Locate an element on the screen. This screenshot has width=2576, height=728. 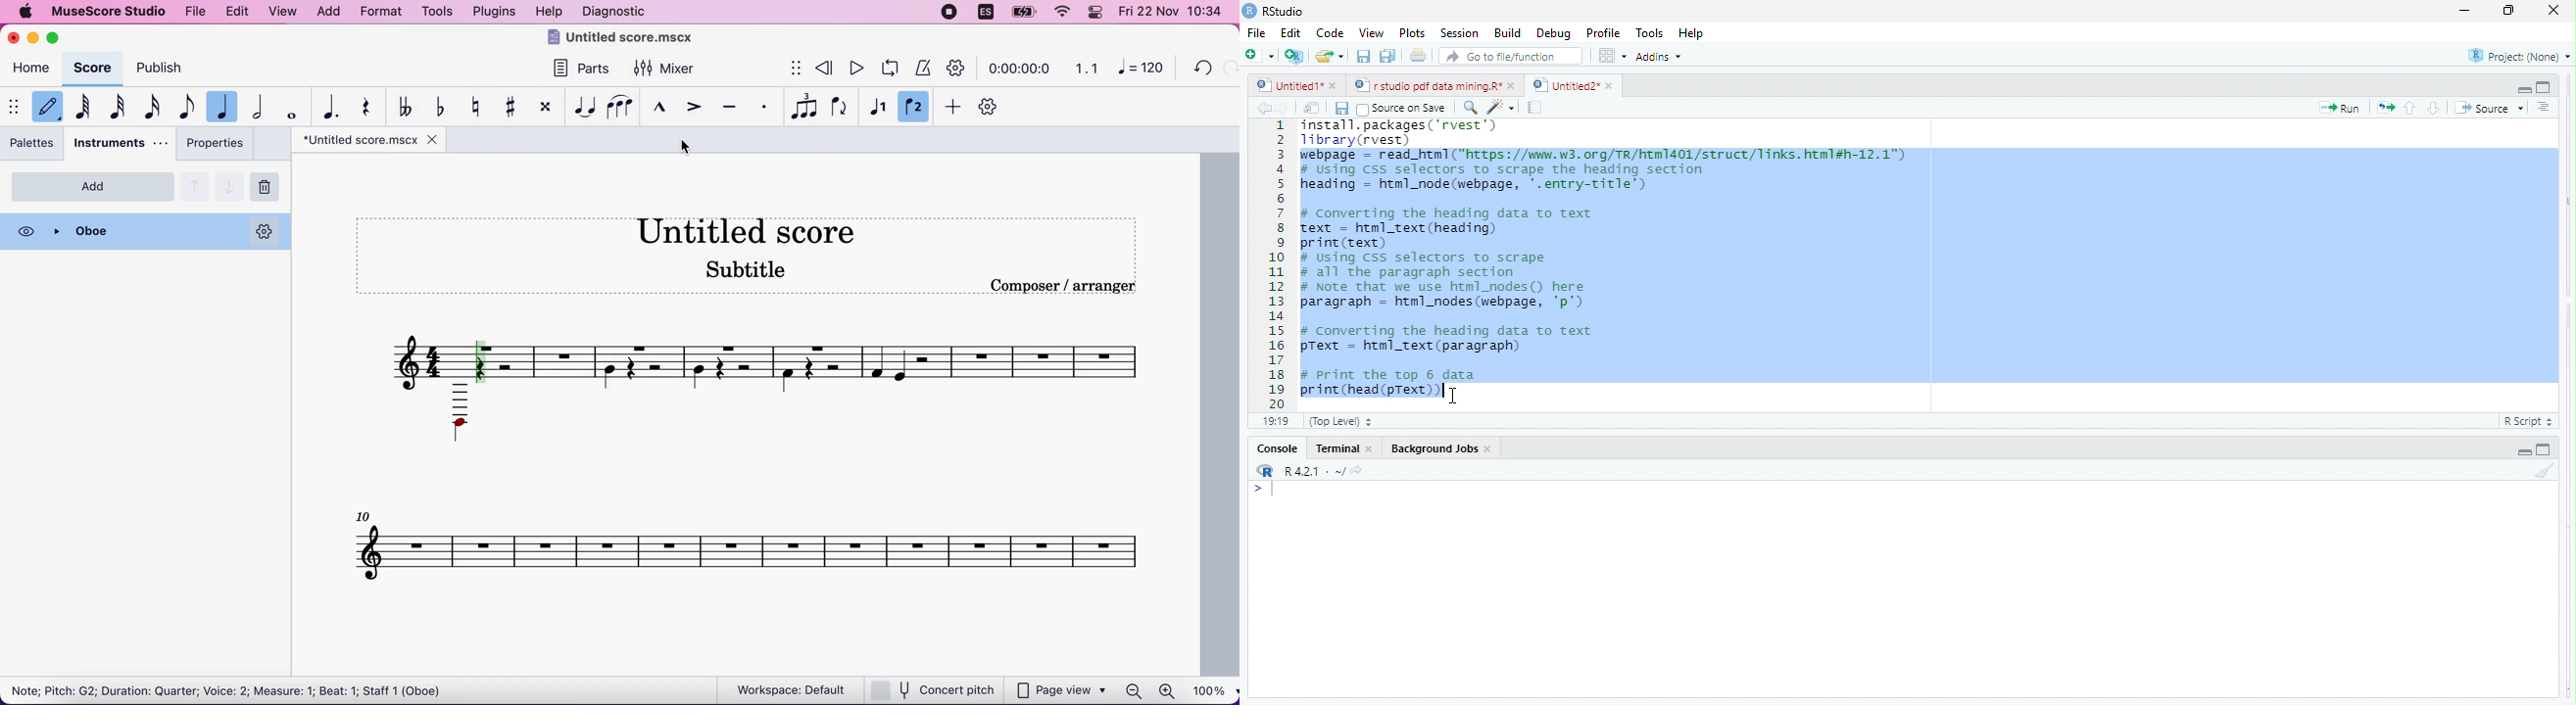
RStudio is located at coordinates (1289, 10).